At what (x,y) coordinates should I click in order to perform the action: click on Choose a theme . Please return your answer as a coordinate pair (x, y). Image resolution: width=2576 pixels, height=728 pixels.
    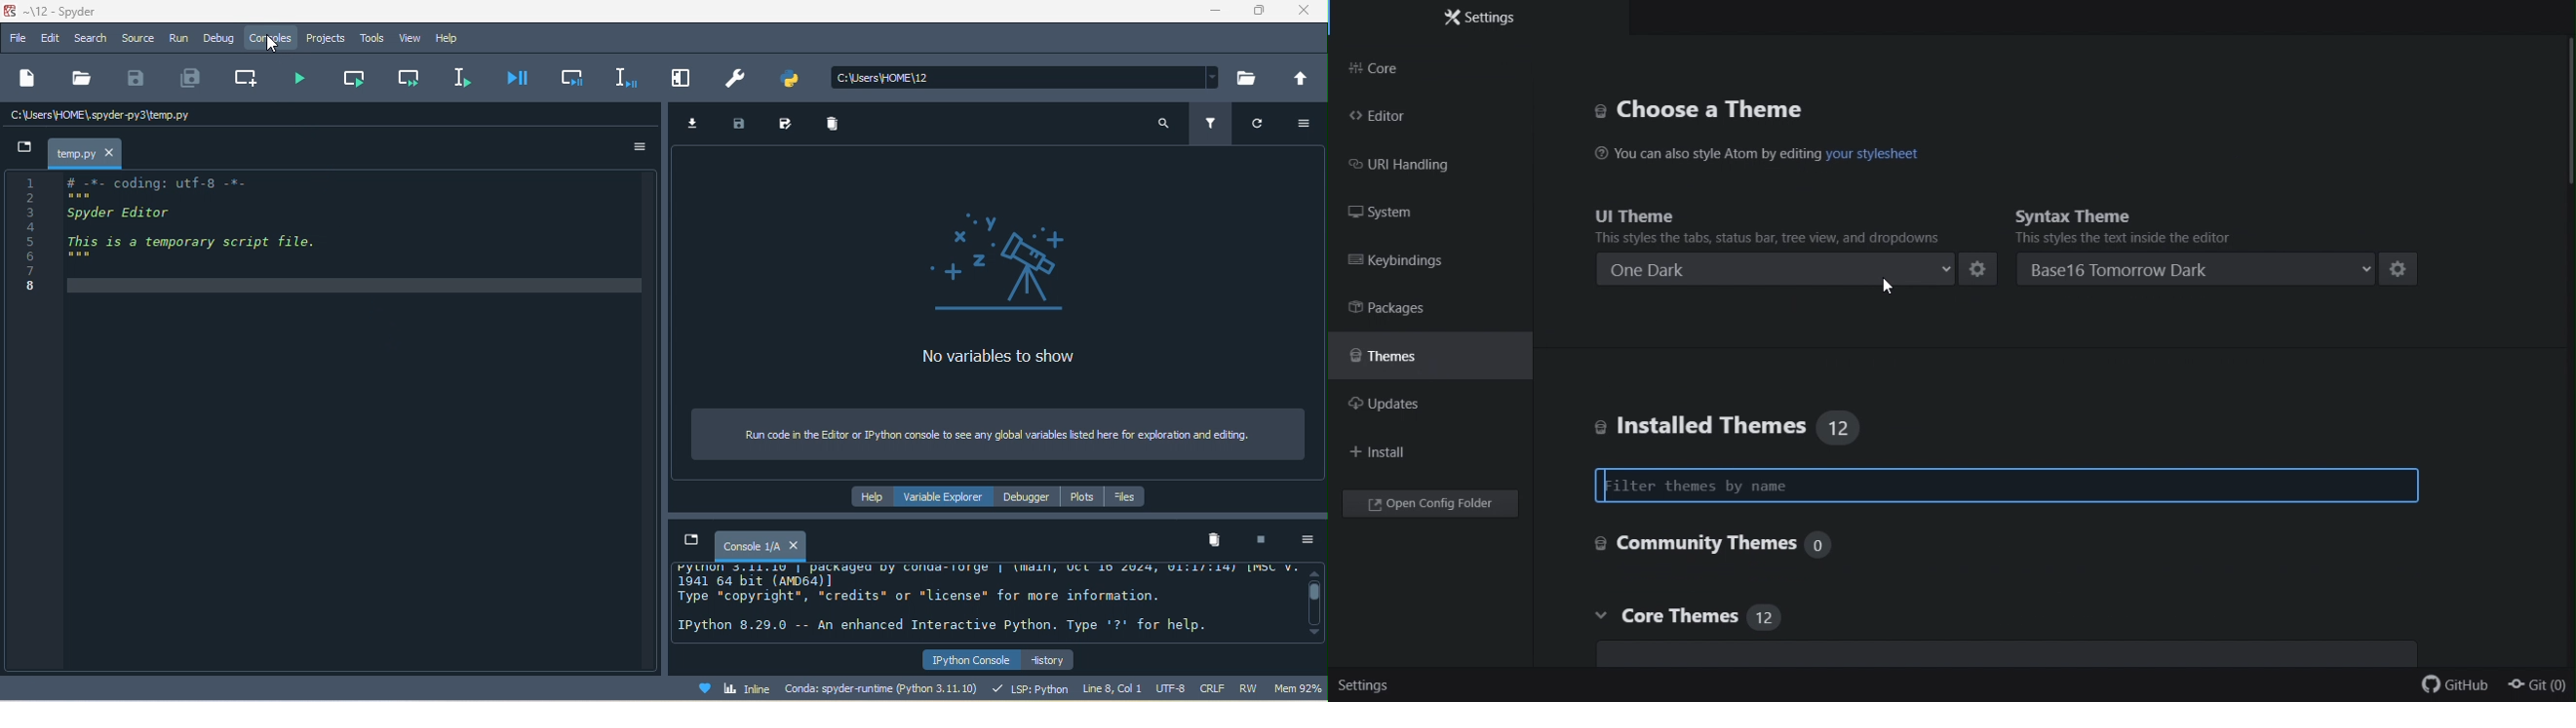
    Looking at the image, I should click on (1748, 107).